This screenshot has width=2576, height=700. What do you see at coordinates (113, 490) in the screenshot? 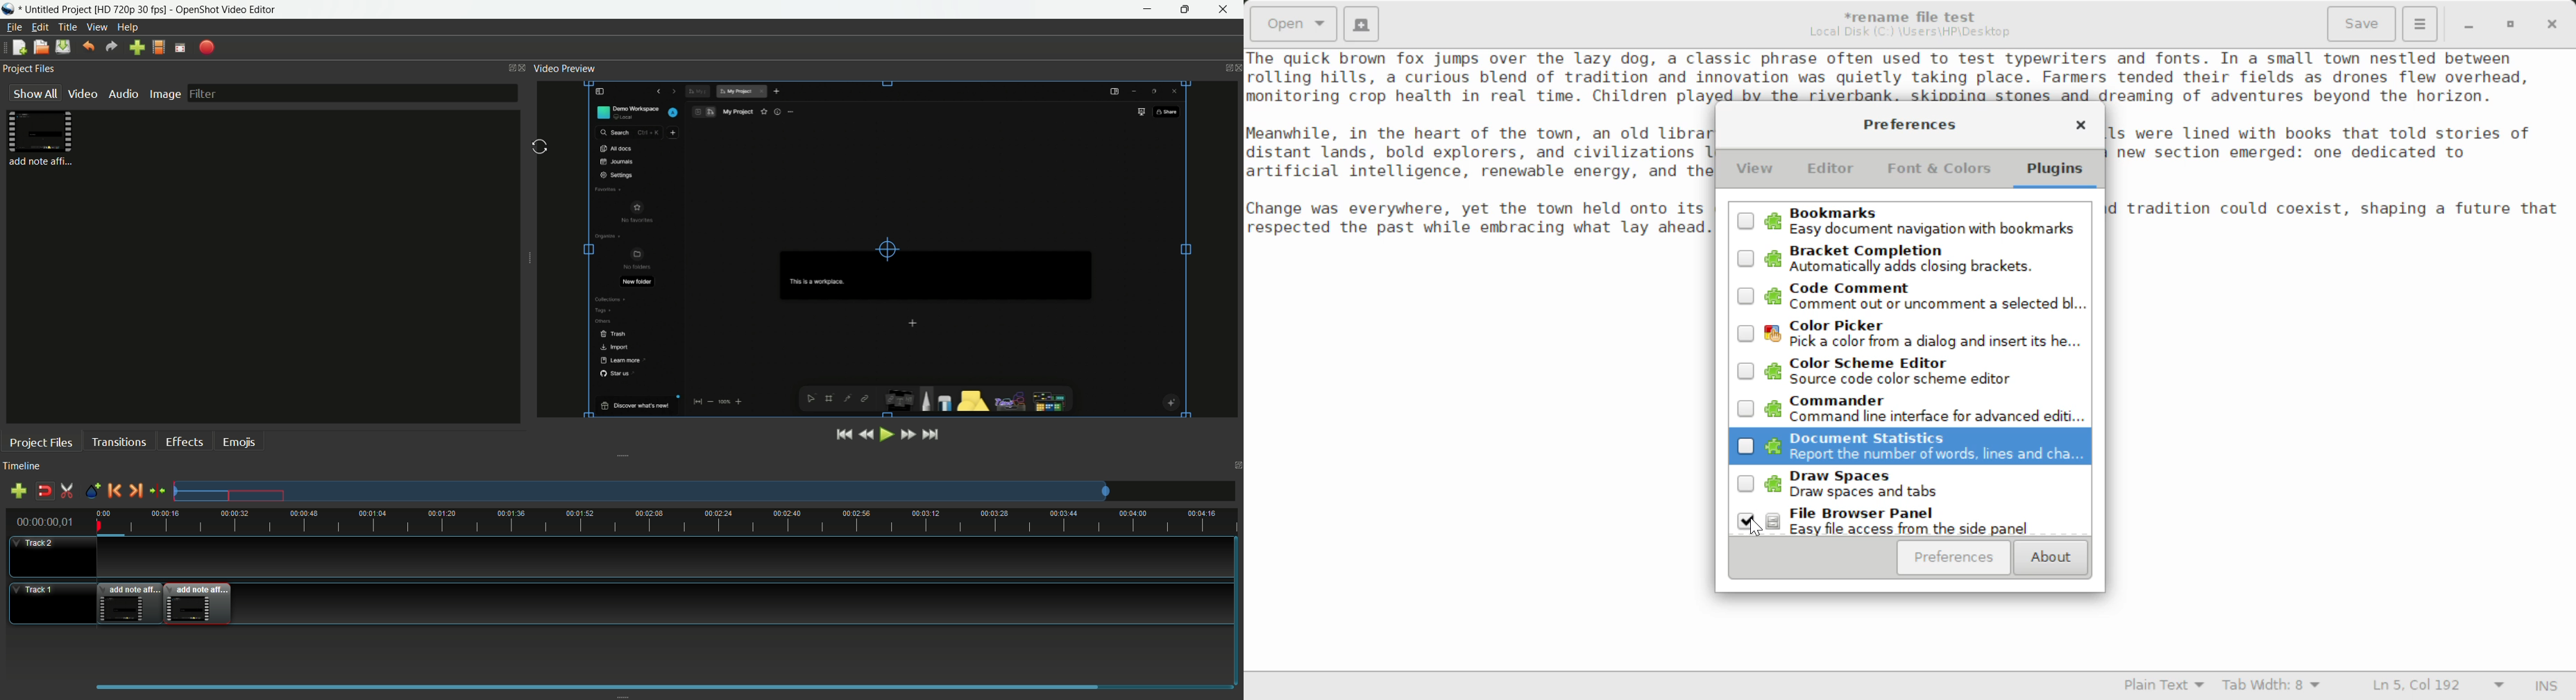
I see `previous marker` at bounding box center [113, 490].